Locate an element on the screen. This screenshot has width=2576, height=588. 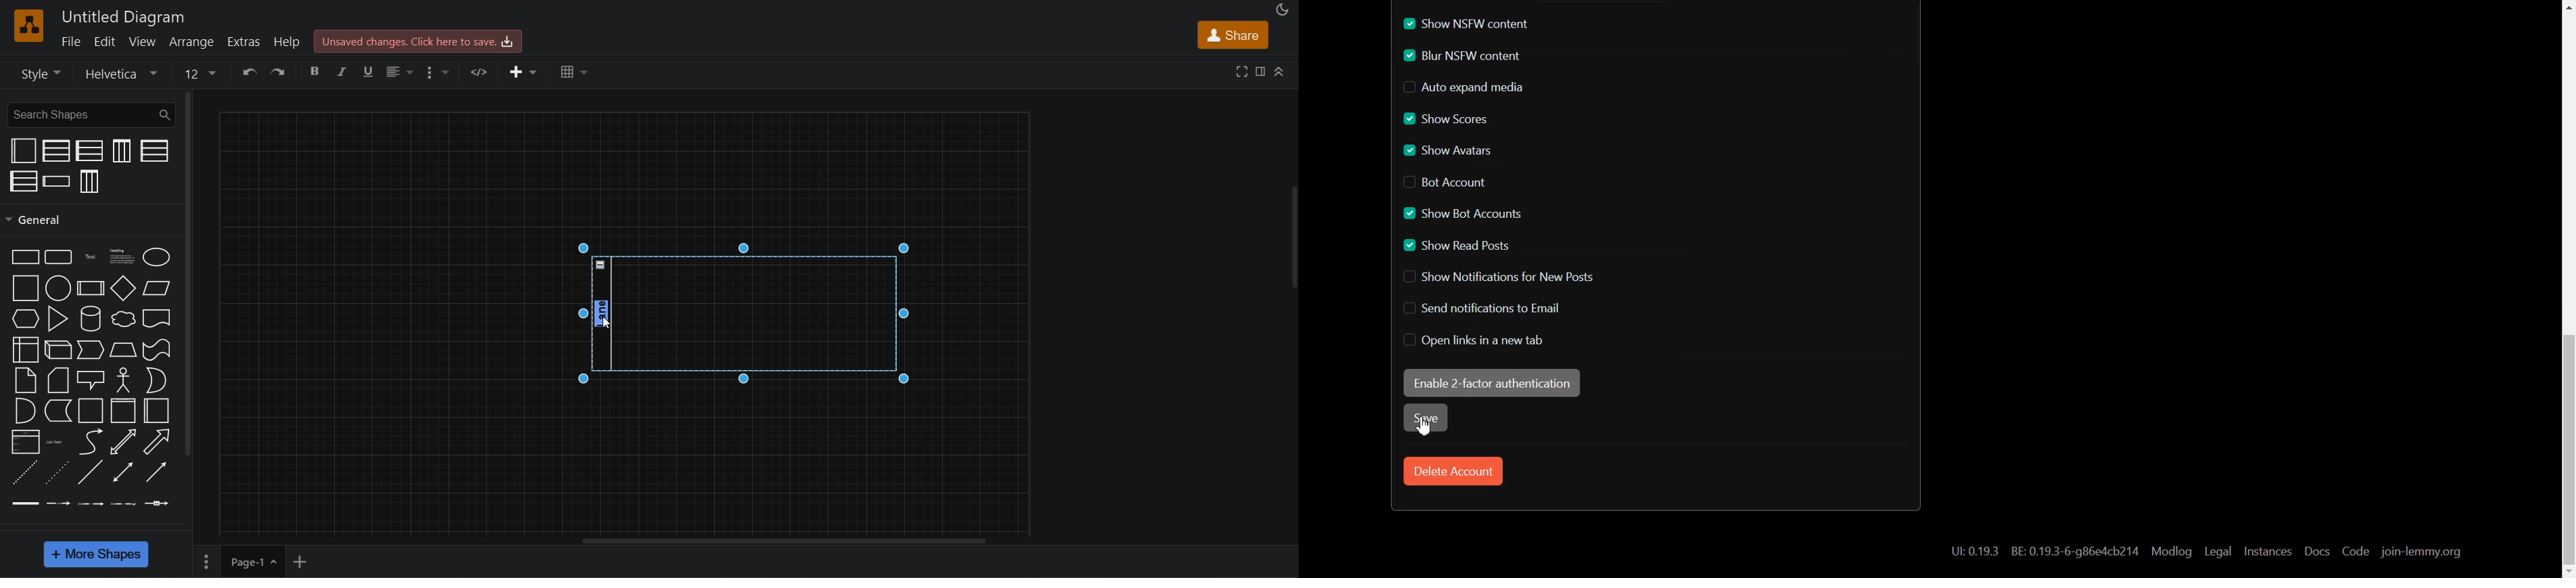
Code is located at coordinates (2356, 551).